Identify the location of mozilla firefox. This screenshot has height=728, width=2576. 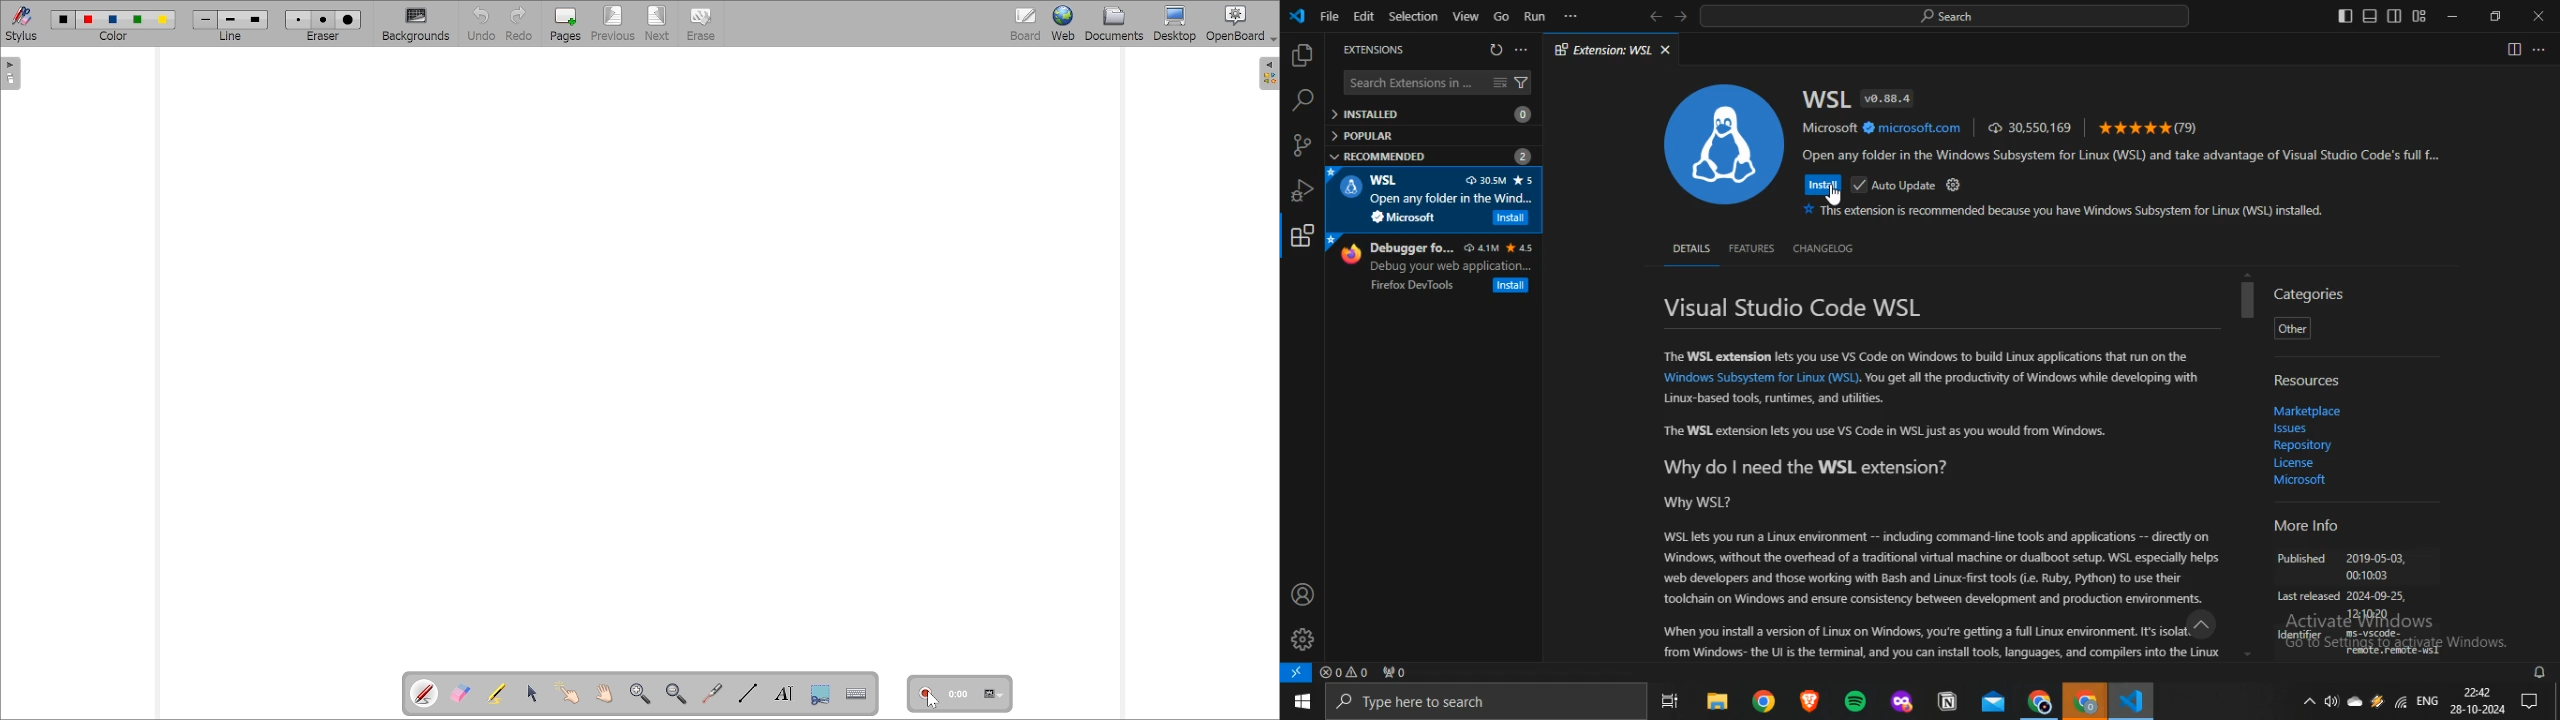
(1902, 700).